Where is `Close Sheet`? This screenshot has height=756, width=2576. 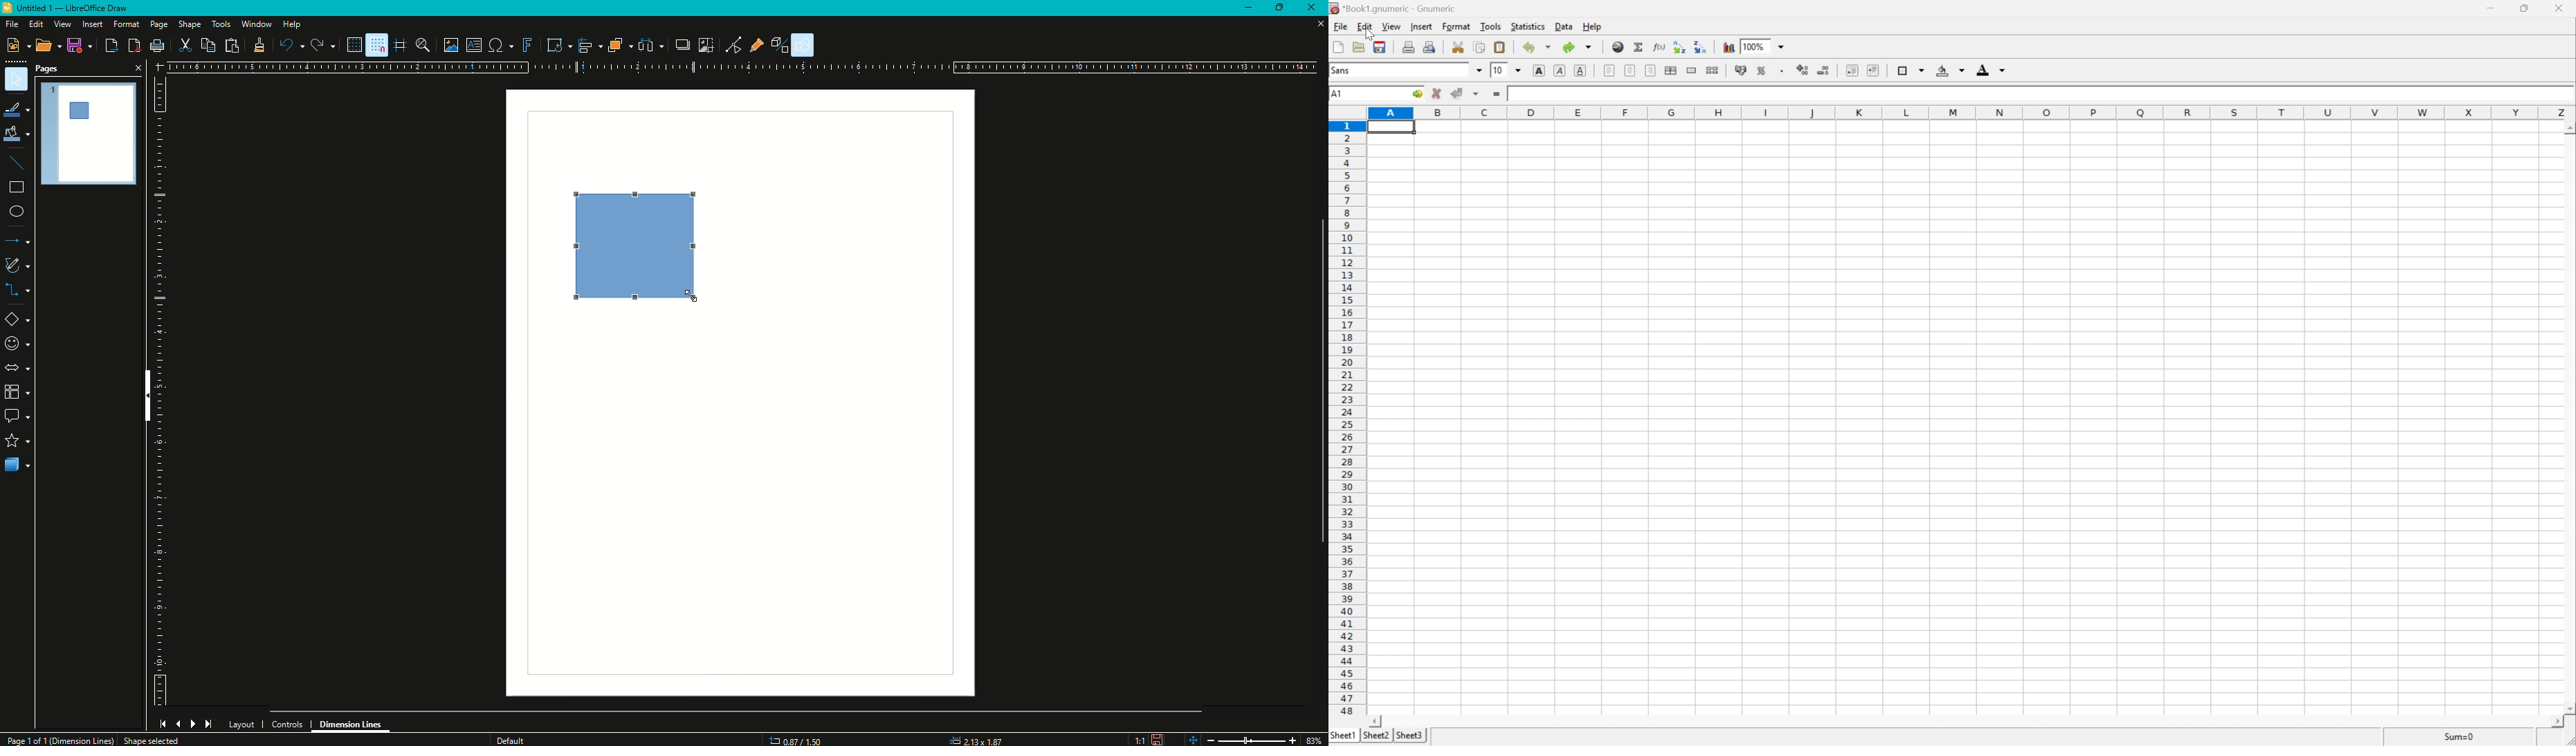
Close Sheet is located at coordinates (1315, 26).